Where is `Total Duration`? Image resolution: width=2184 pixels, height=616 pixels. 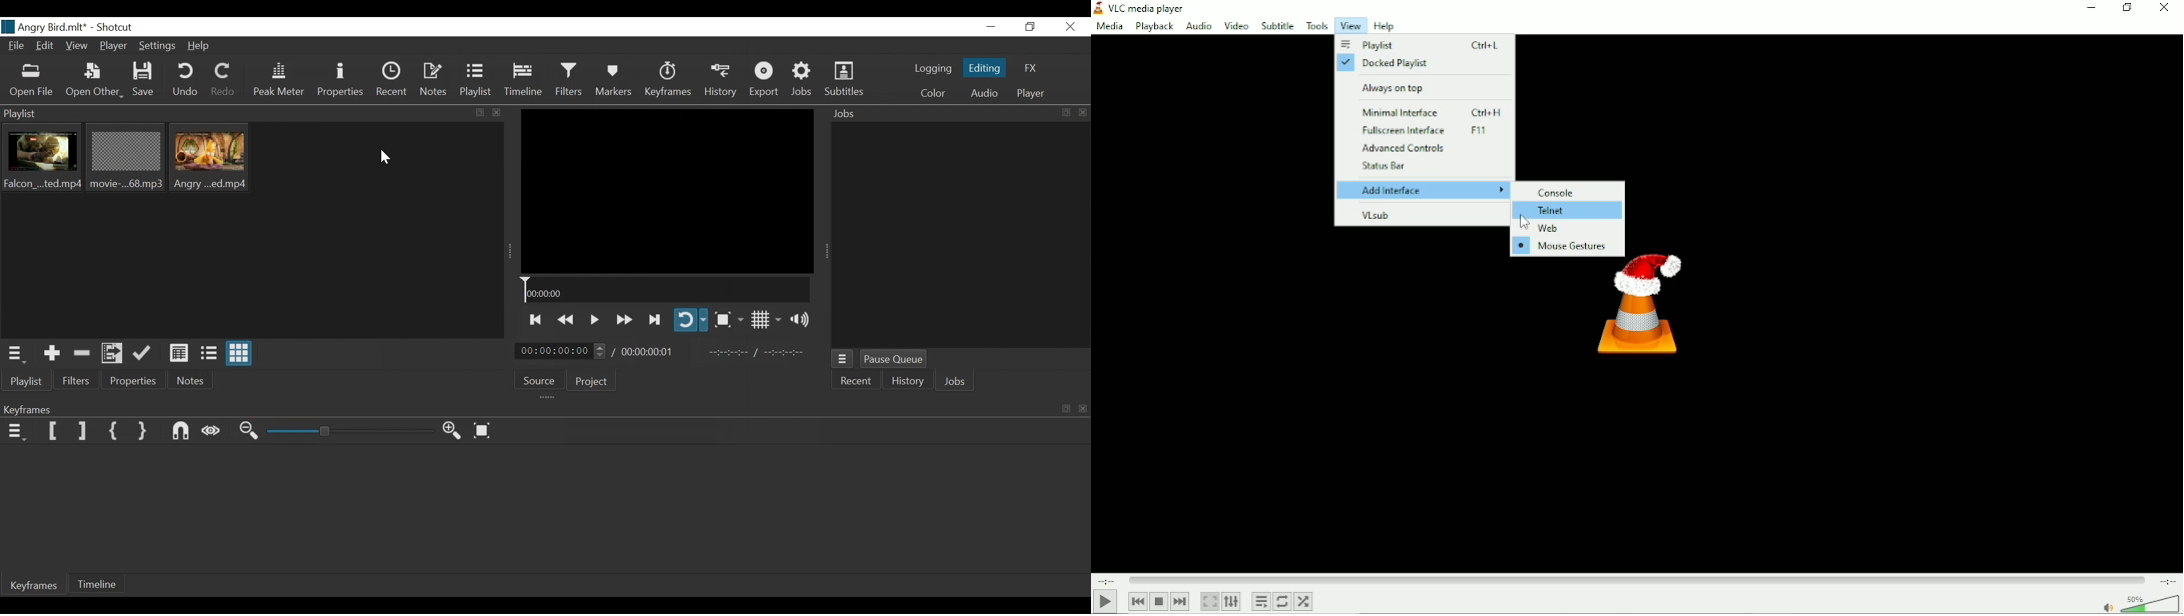
Total Duration is located at coordinates (650, 353).